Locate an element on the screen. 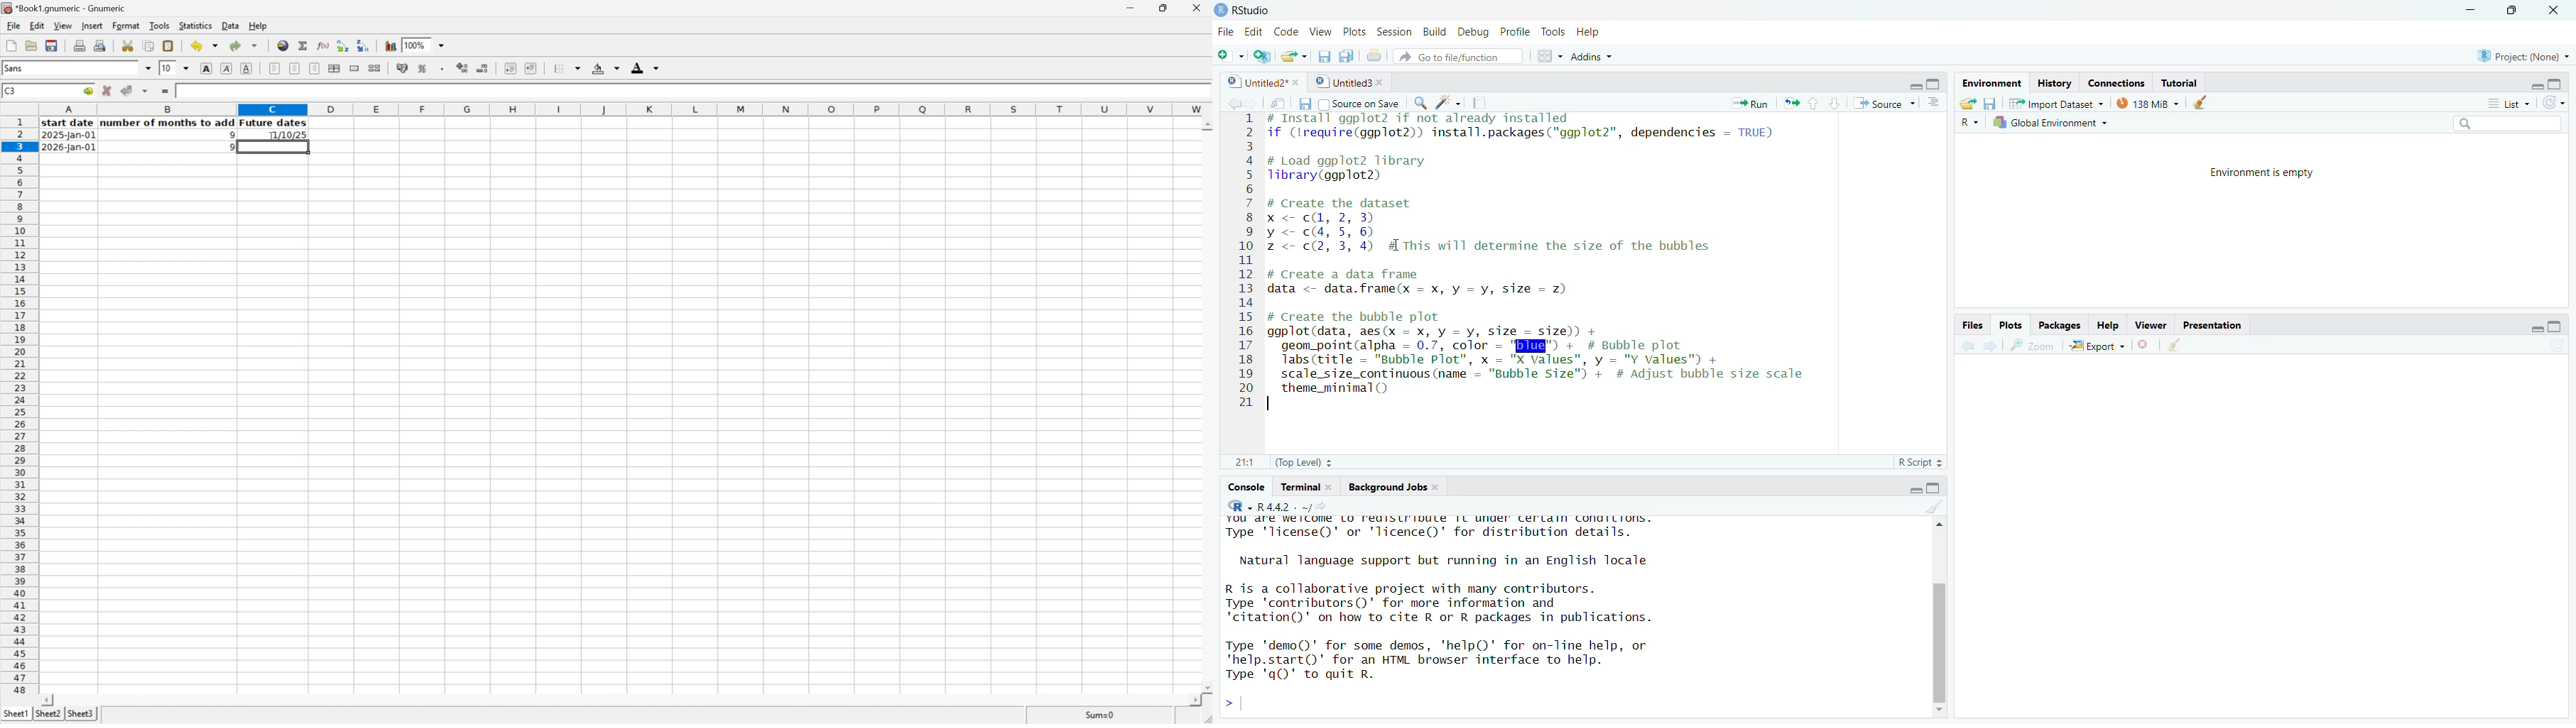 The width and height of the screenshot is (2576, 728). felp is located at coordinates (2109, 324).